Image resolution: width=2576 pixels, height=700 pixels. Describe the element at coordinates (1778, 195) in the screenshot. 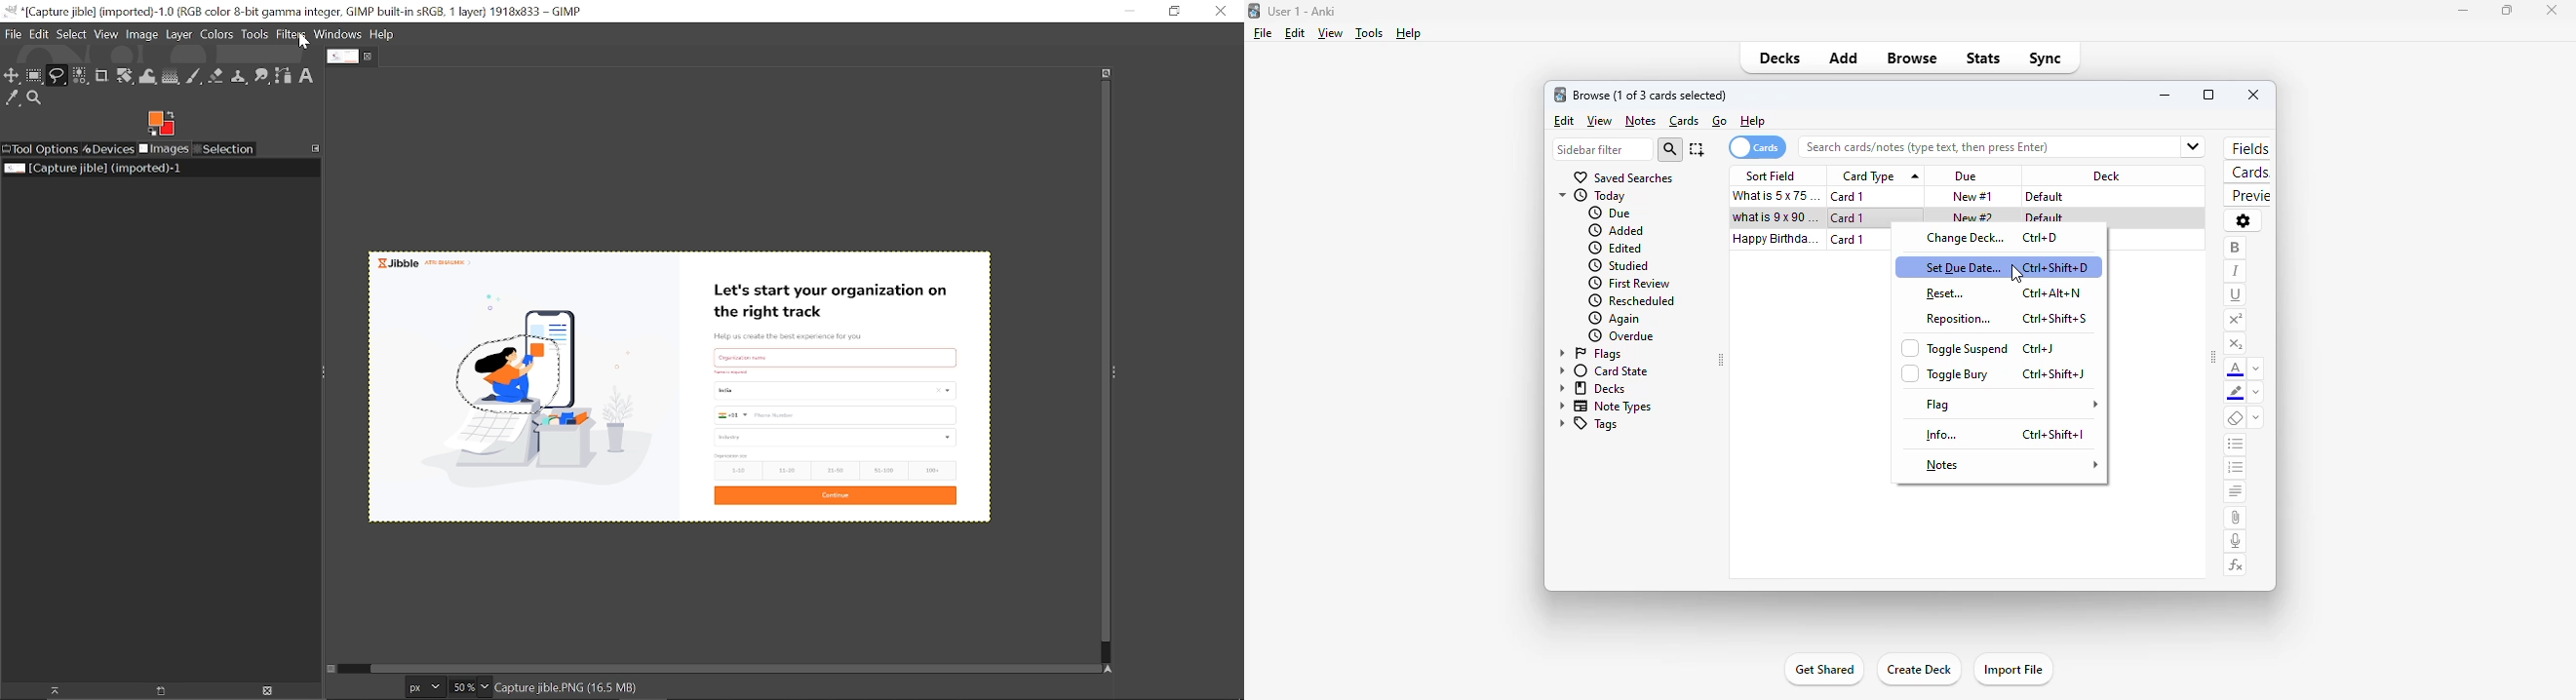

I see `what is 5x75=?` at that location.